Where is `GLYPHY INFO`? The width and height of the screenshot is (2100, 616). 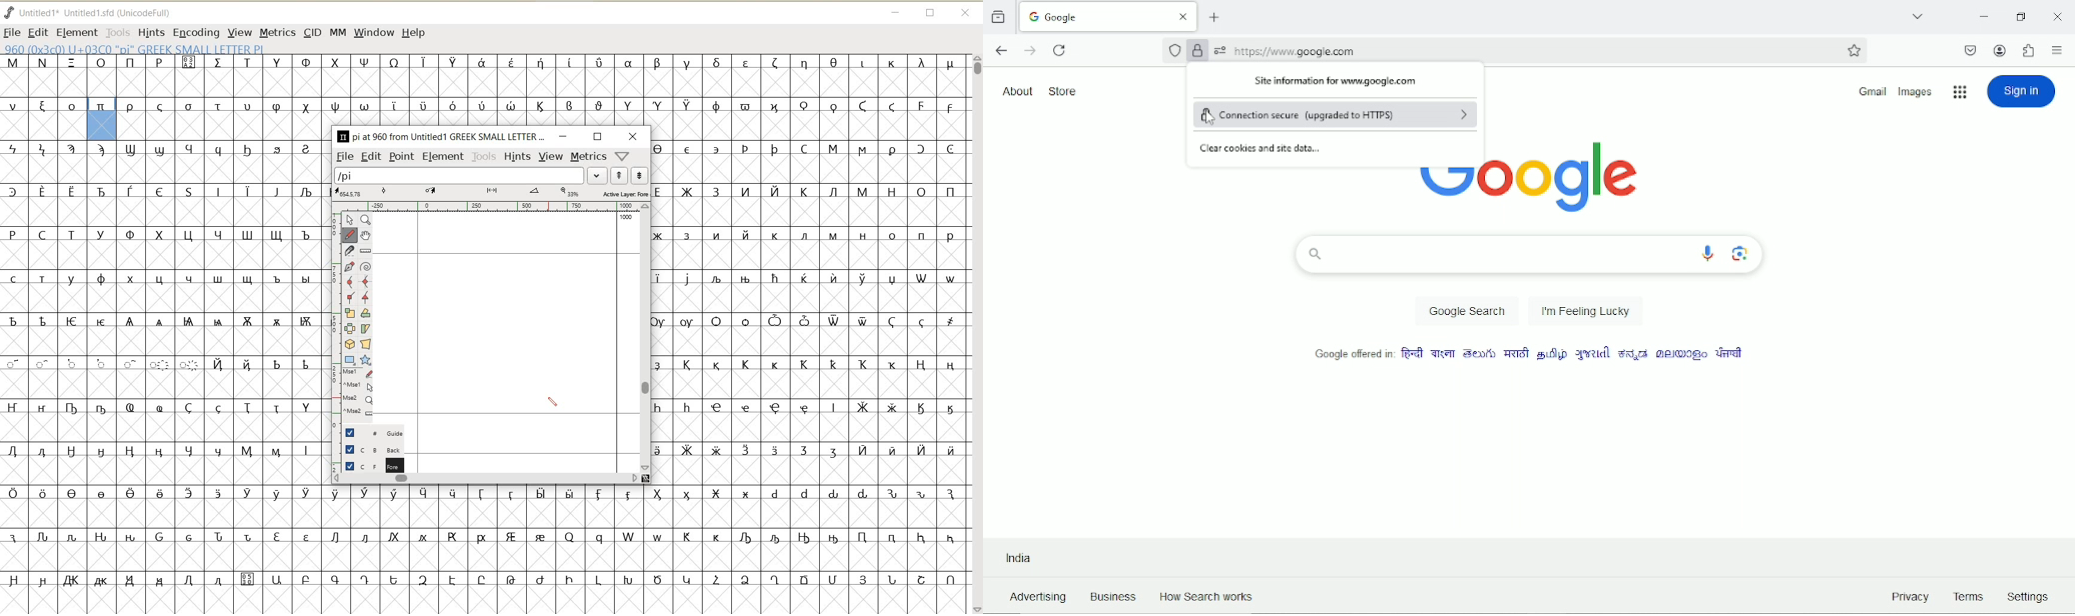
GLYPHY INFO is located at coordinates (134, 48).